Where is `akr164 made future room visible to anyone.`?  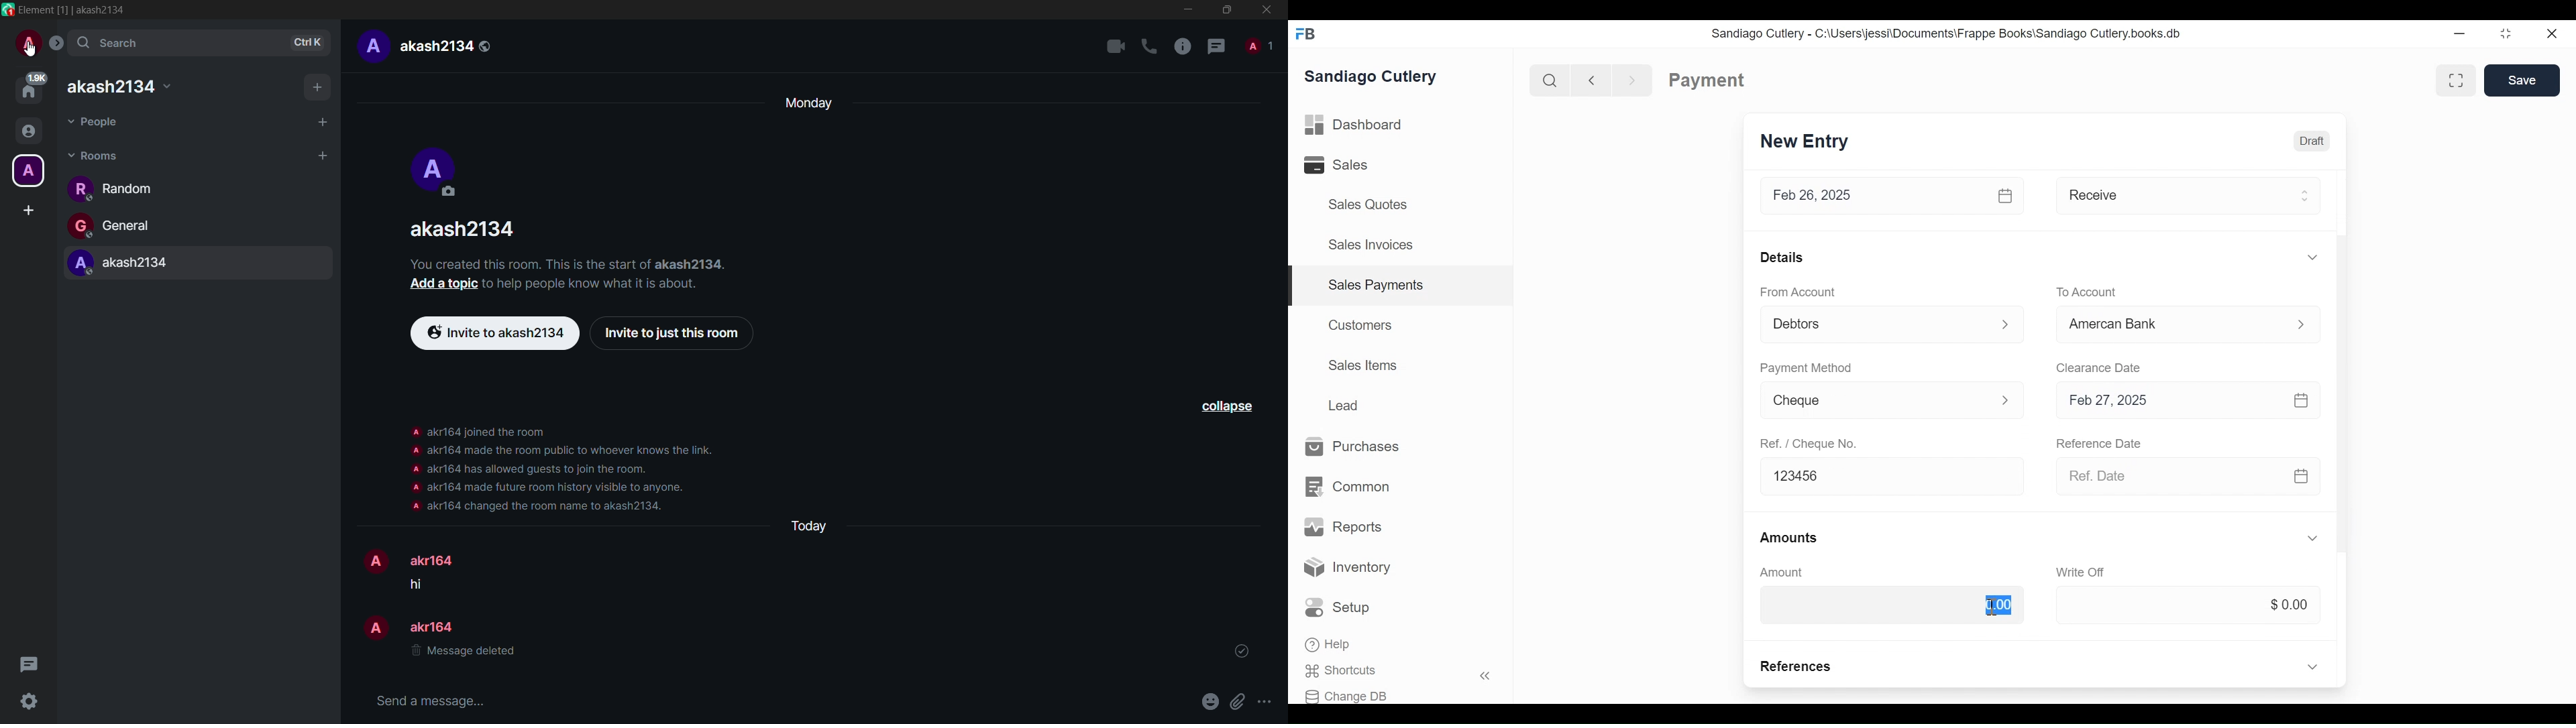
akr164 made future room visible to anyone. is located at coordinates (557, 487).